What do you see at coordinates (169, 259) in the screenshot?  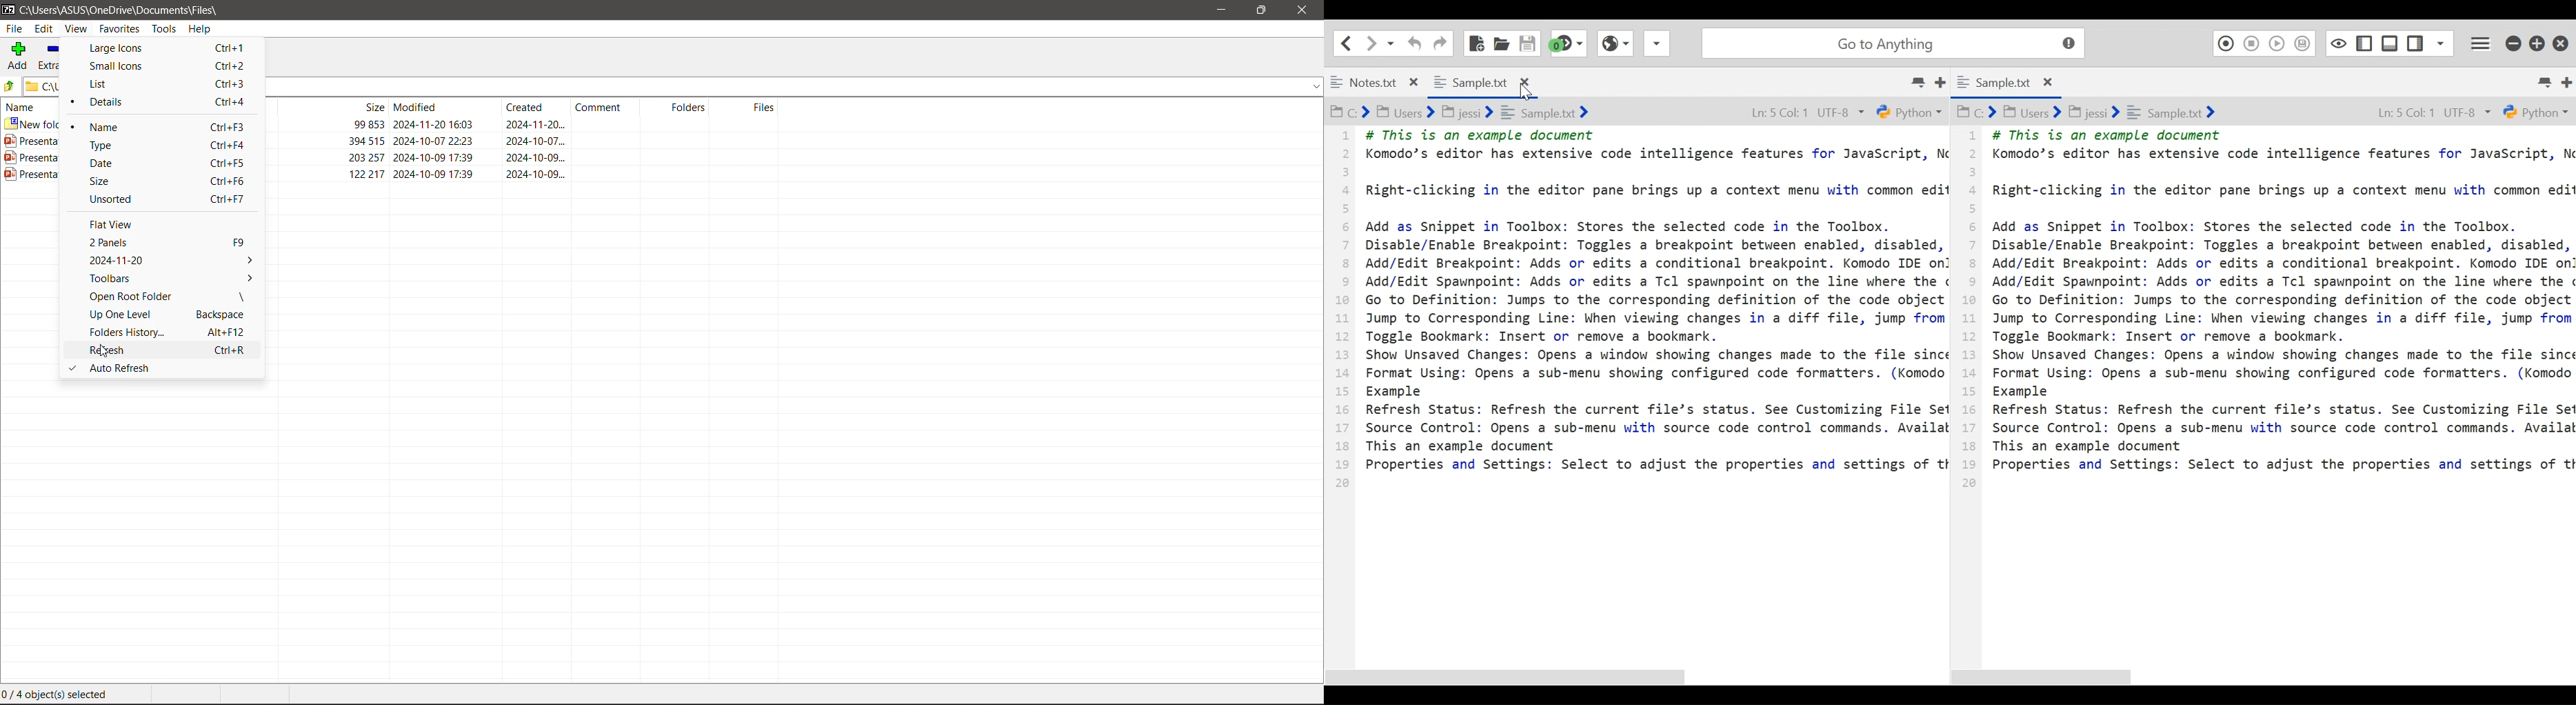 I see `2024 -11-20` at bounding box center [169, 259].